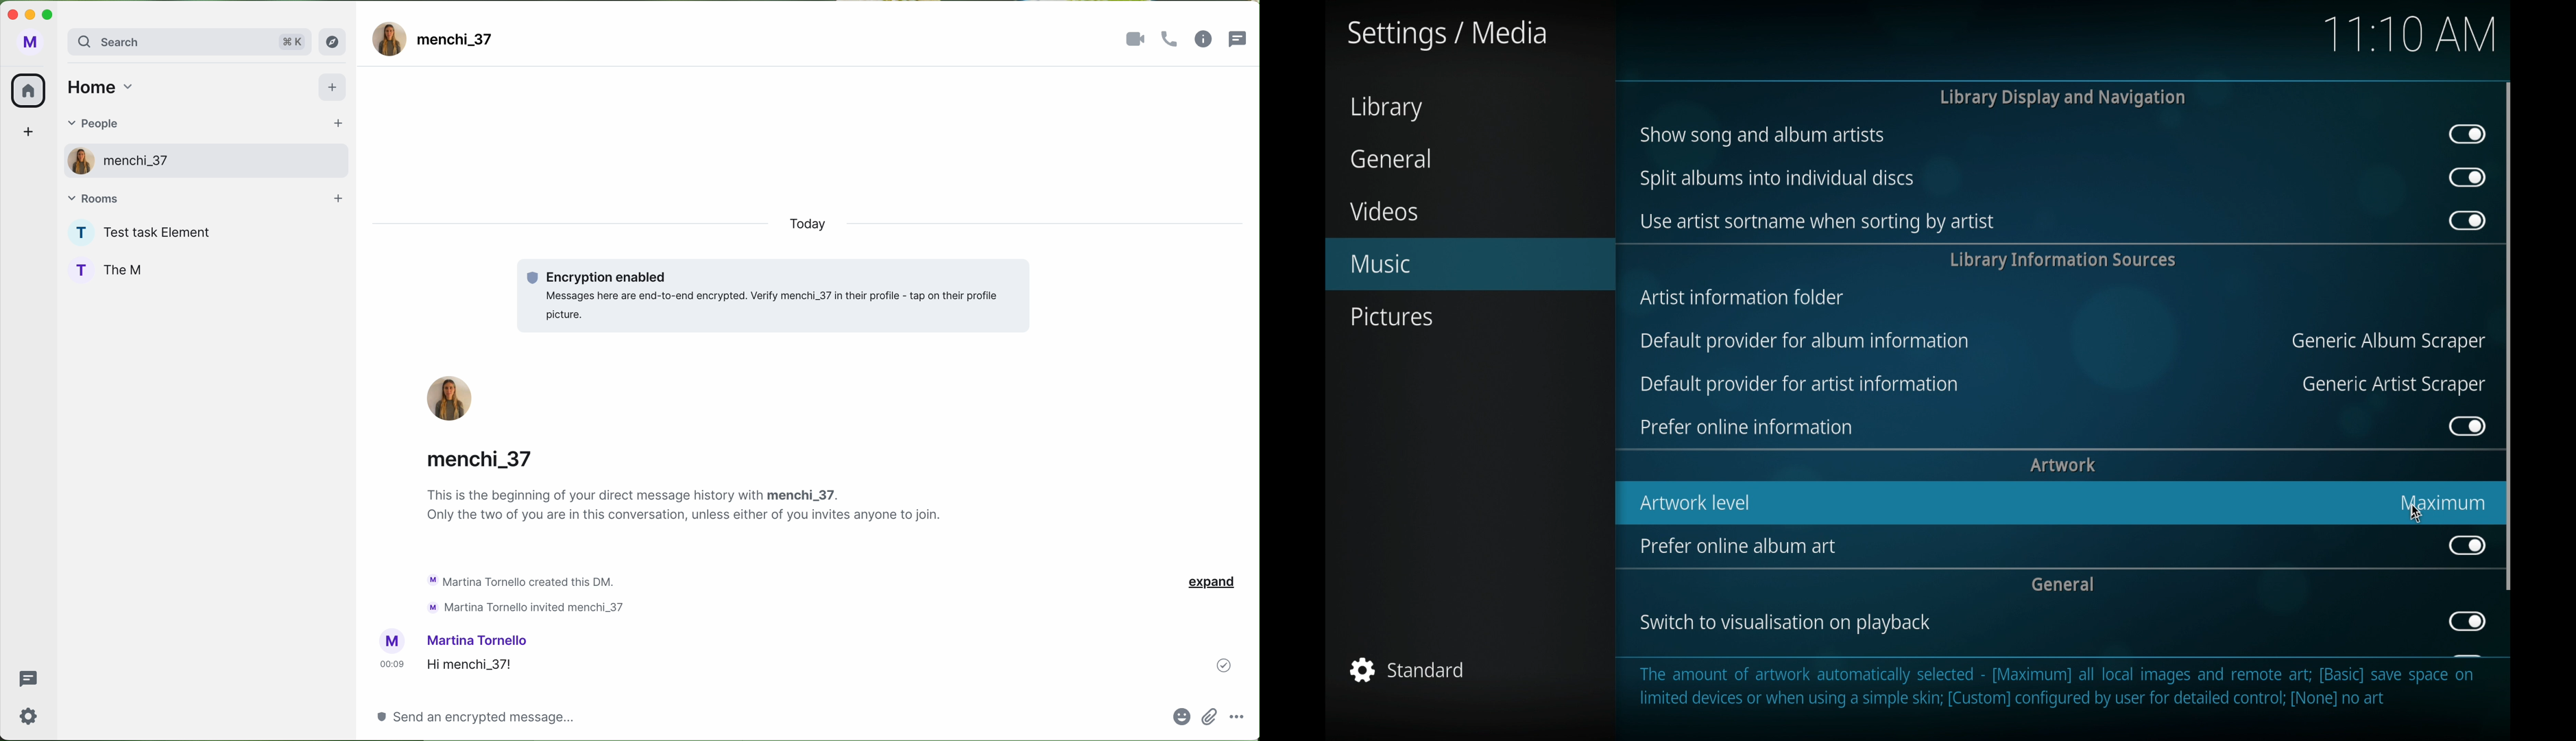 The width and height of the screenshot is (2576, 756). Describe the element at coordinates (476, 719) in the screenshot. I see `click on a space for message` at that location.